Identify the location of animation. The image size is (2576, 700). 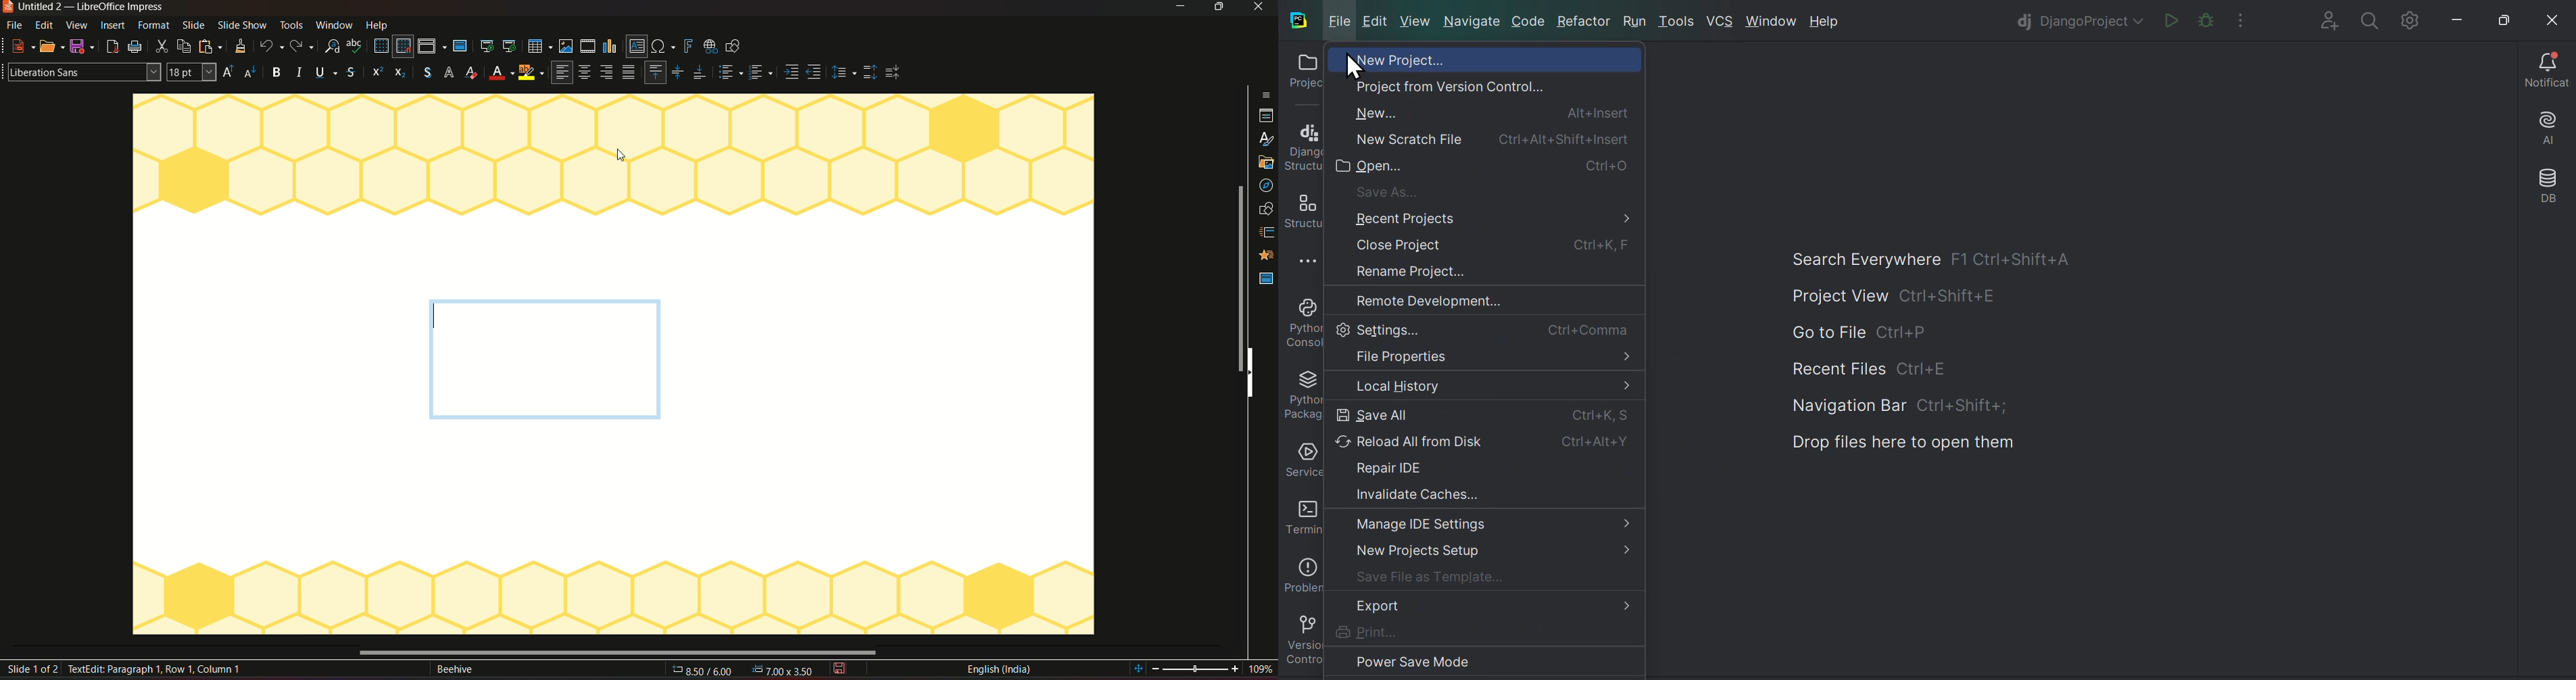
(1266, 229).